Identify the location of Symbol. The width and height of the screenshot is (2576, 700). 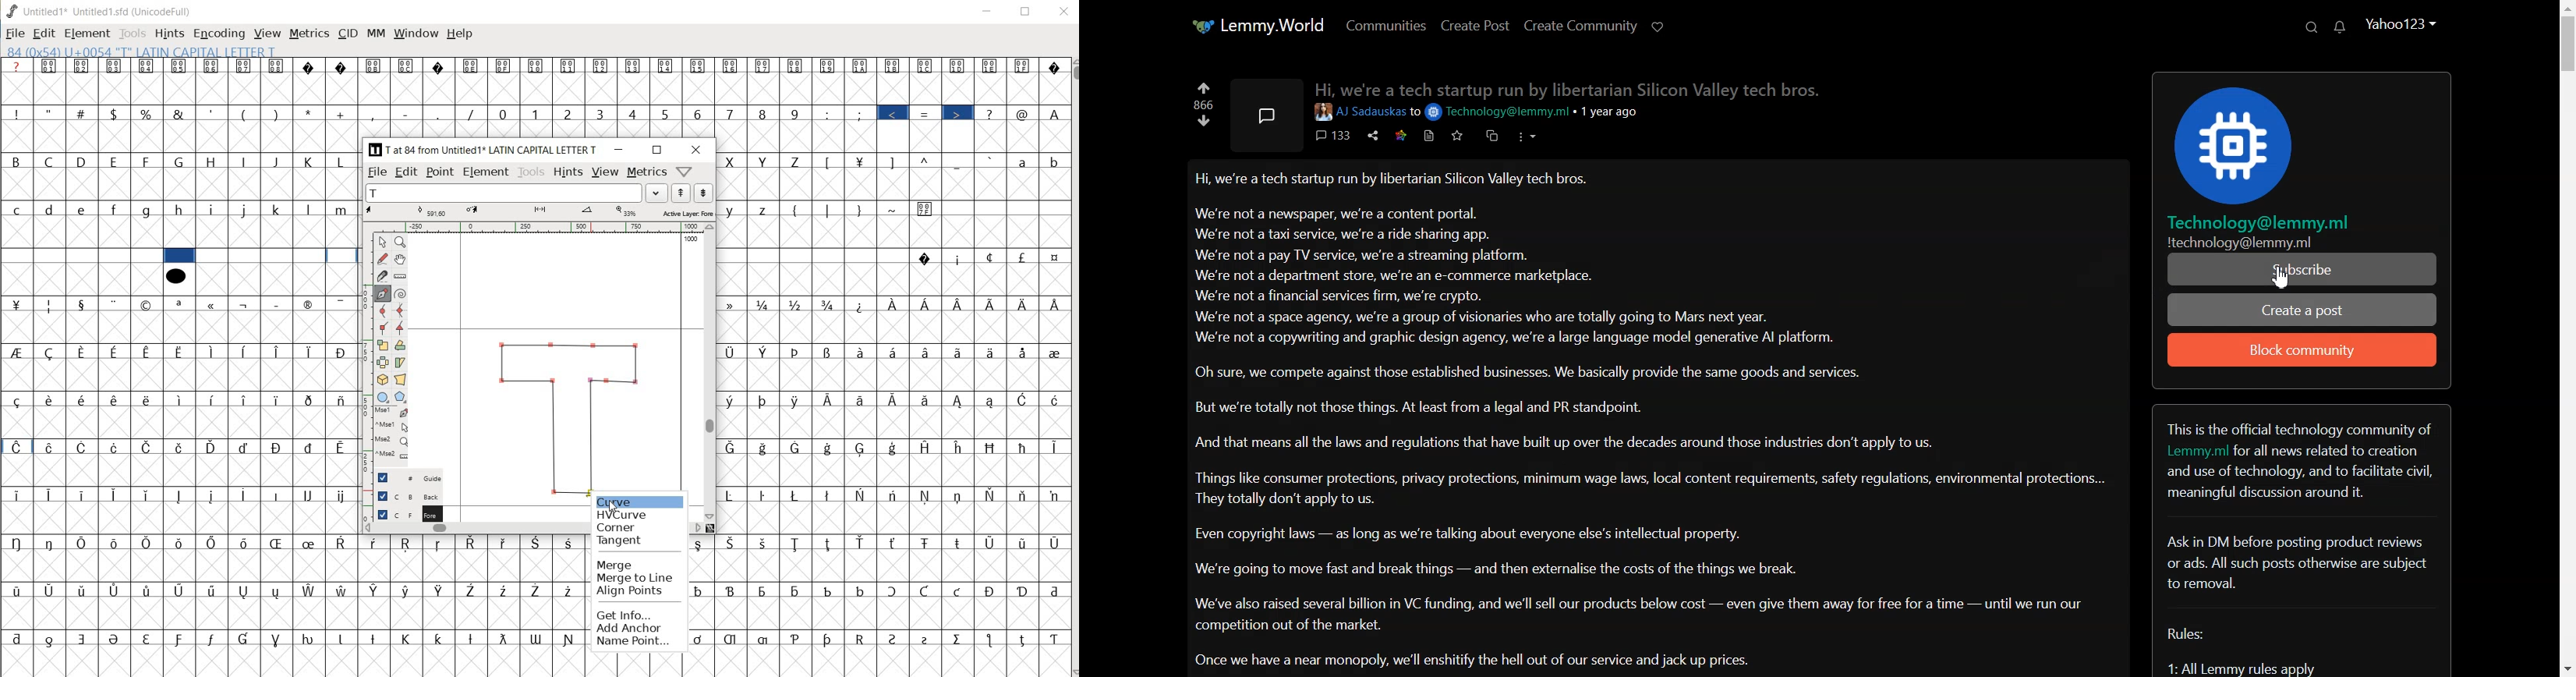
(1024, 447).